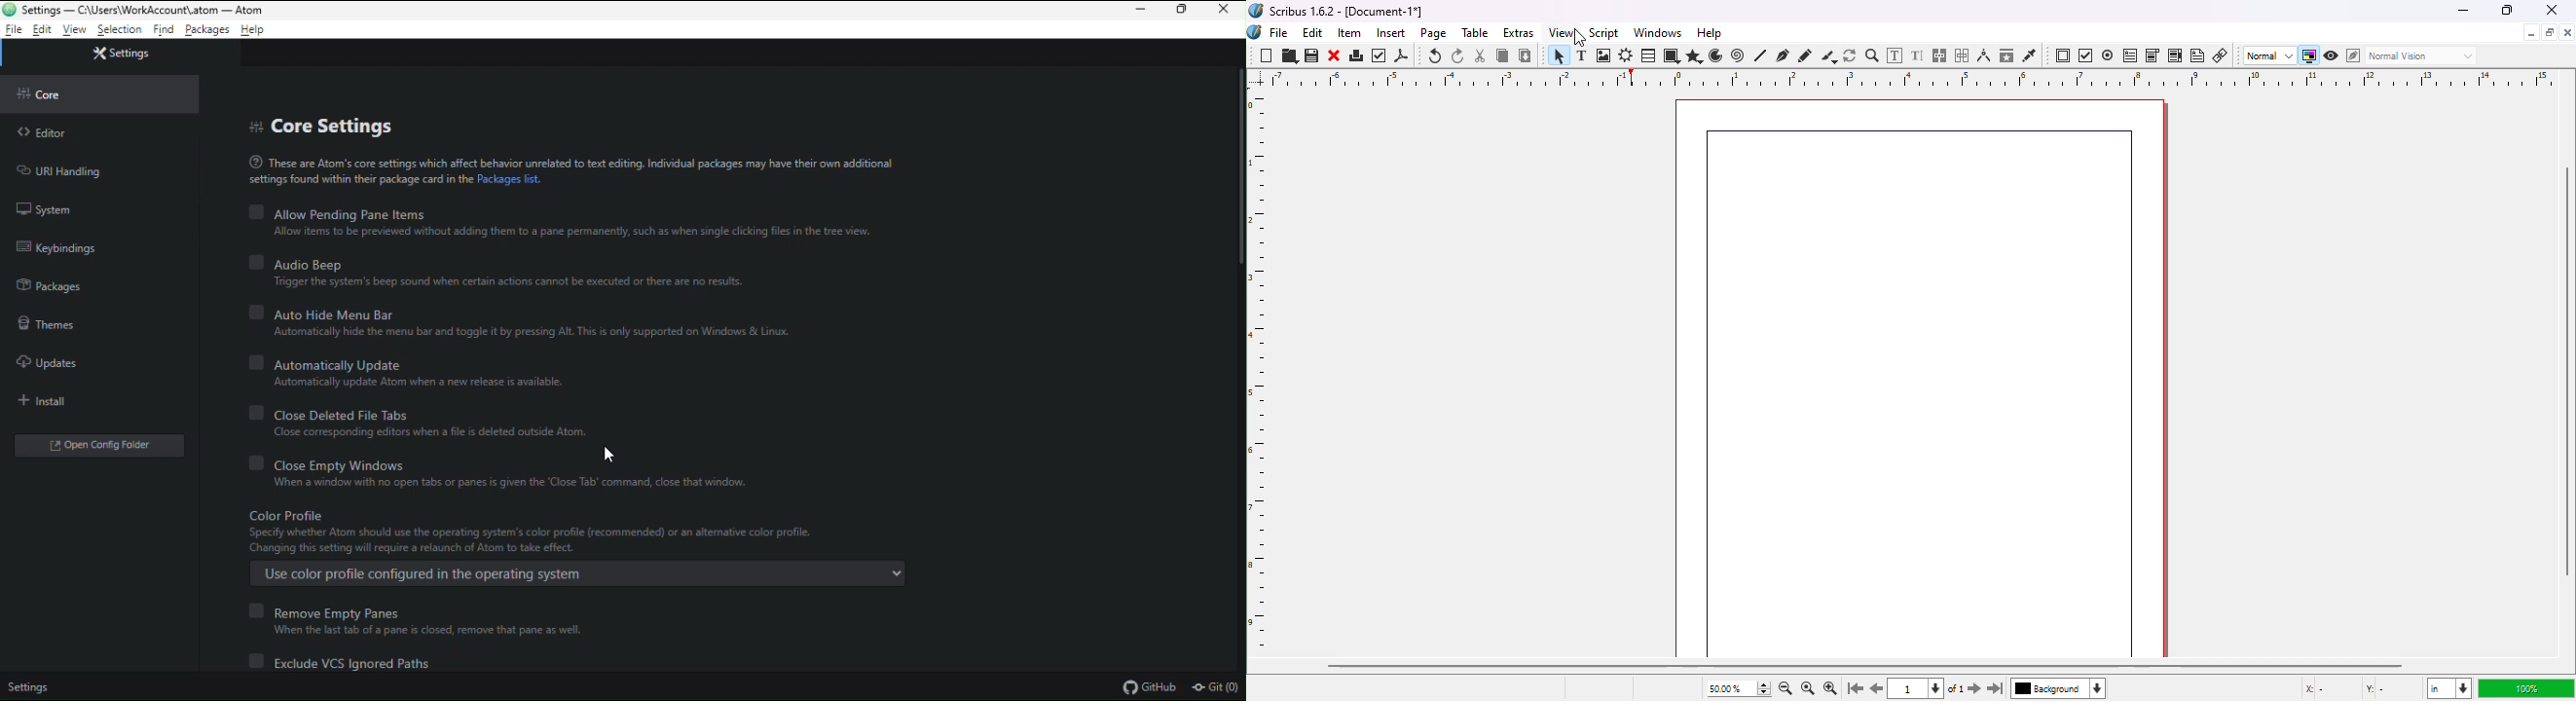 This screenshot has width=2576, height=728. I want to click on PDF text field, so click(2130, 55).